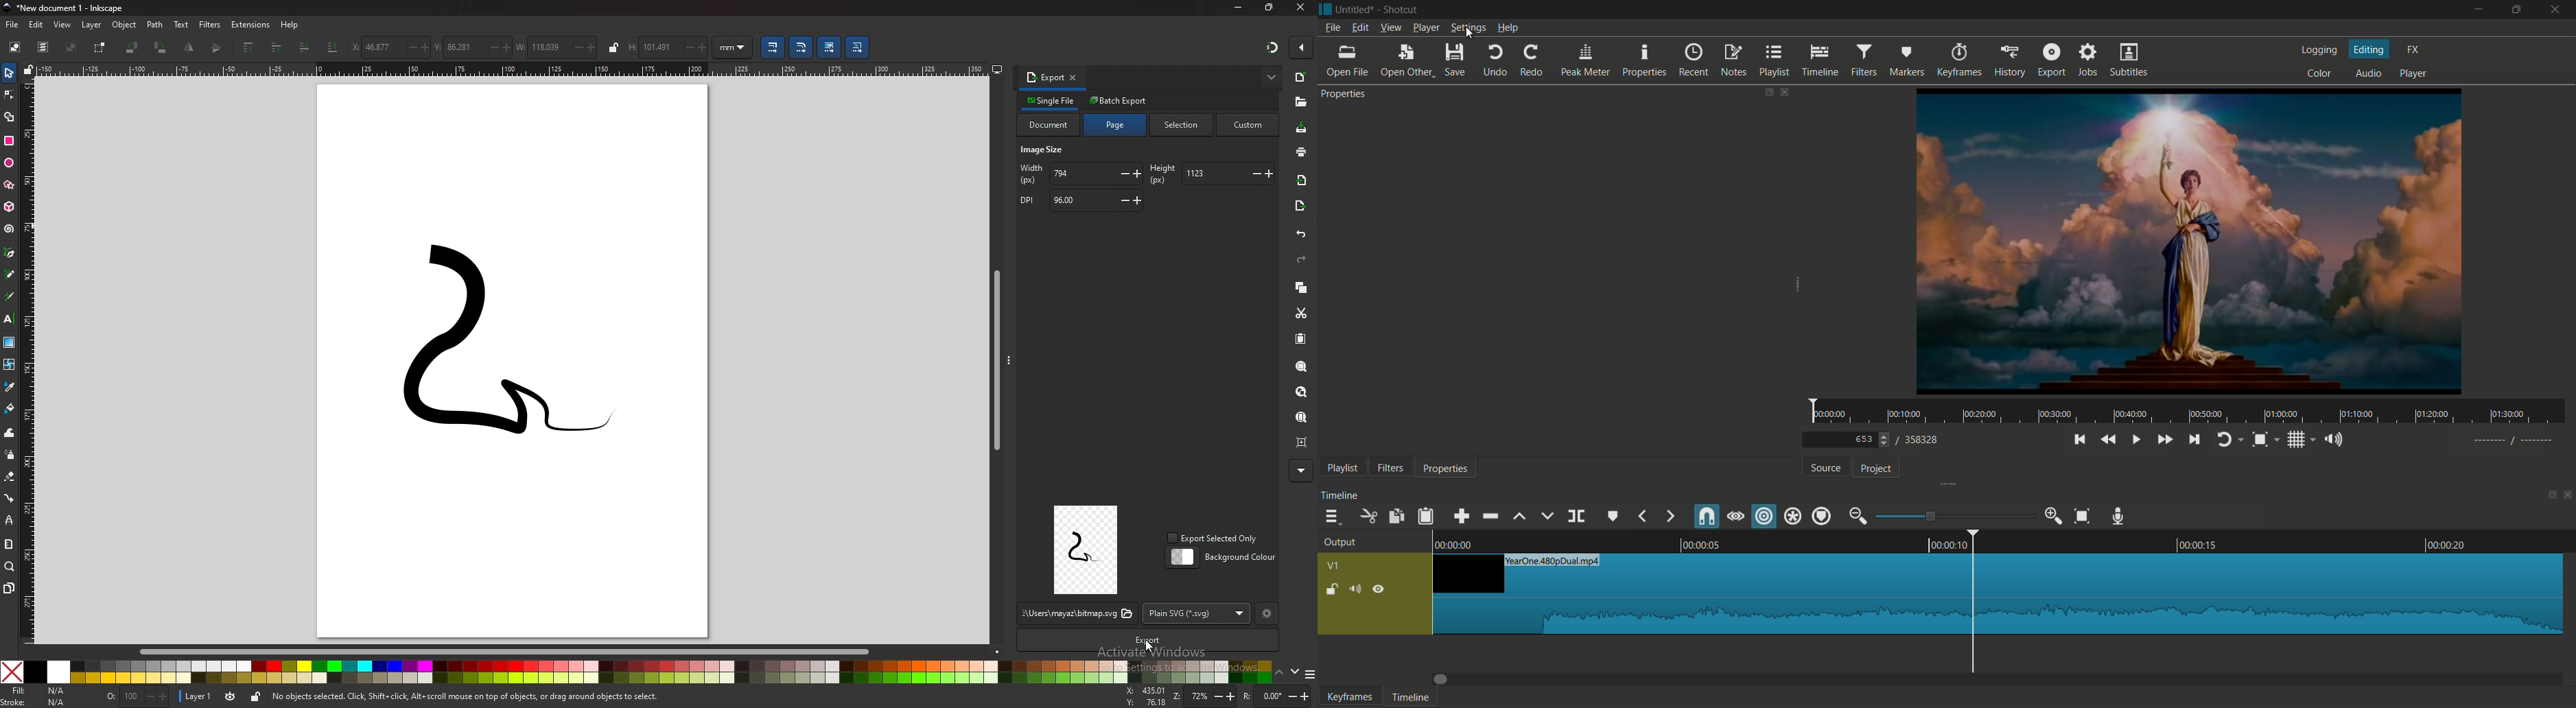 The image size is (2576, 728). What do you see at coordinates (2522, 439) in the screenshot?
I see `-----//` at bounding box center [2522, 439].